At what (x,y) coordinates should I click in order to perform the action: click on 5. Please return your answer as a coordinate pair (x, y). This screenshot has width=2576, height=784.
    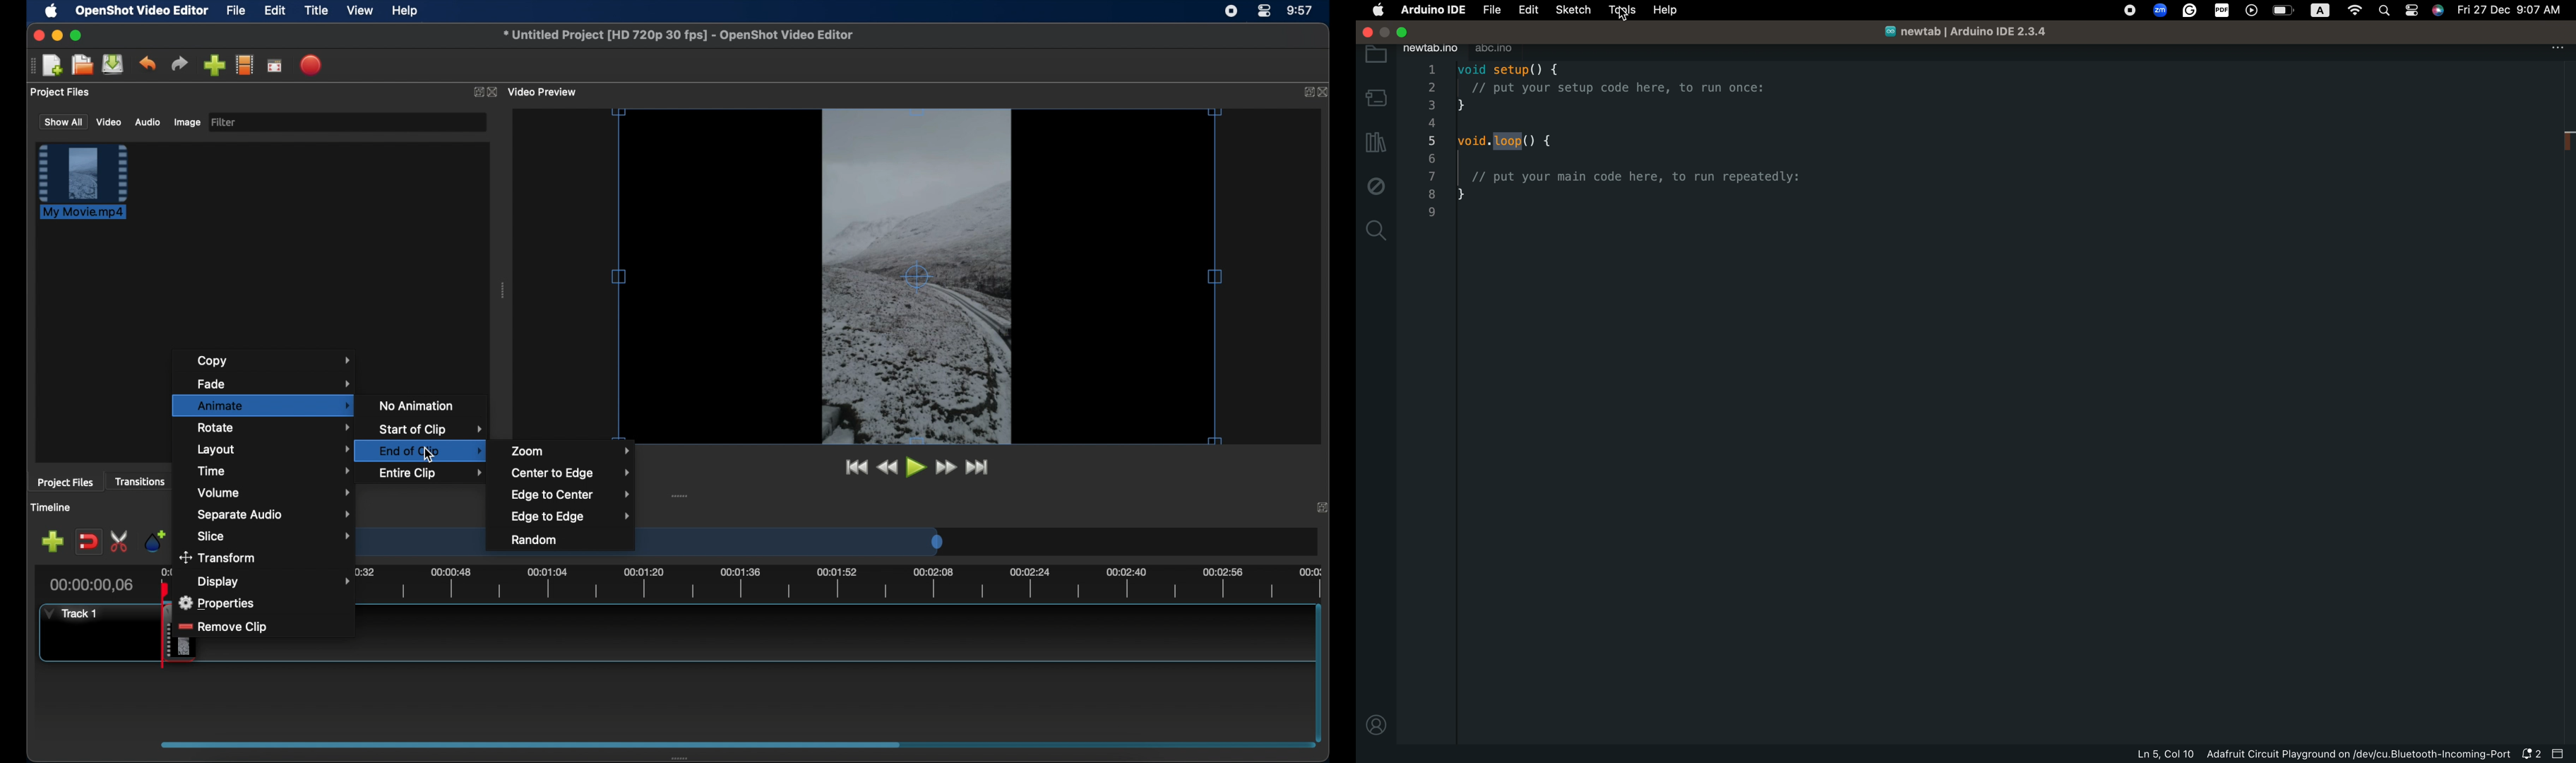
    Looking at the image, I should click on (1431, 141).